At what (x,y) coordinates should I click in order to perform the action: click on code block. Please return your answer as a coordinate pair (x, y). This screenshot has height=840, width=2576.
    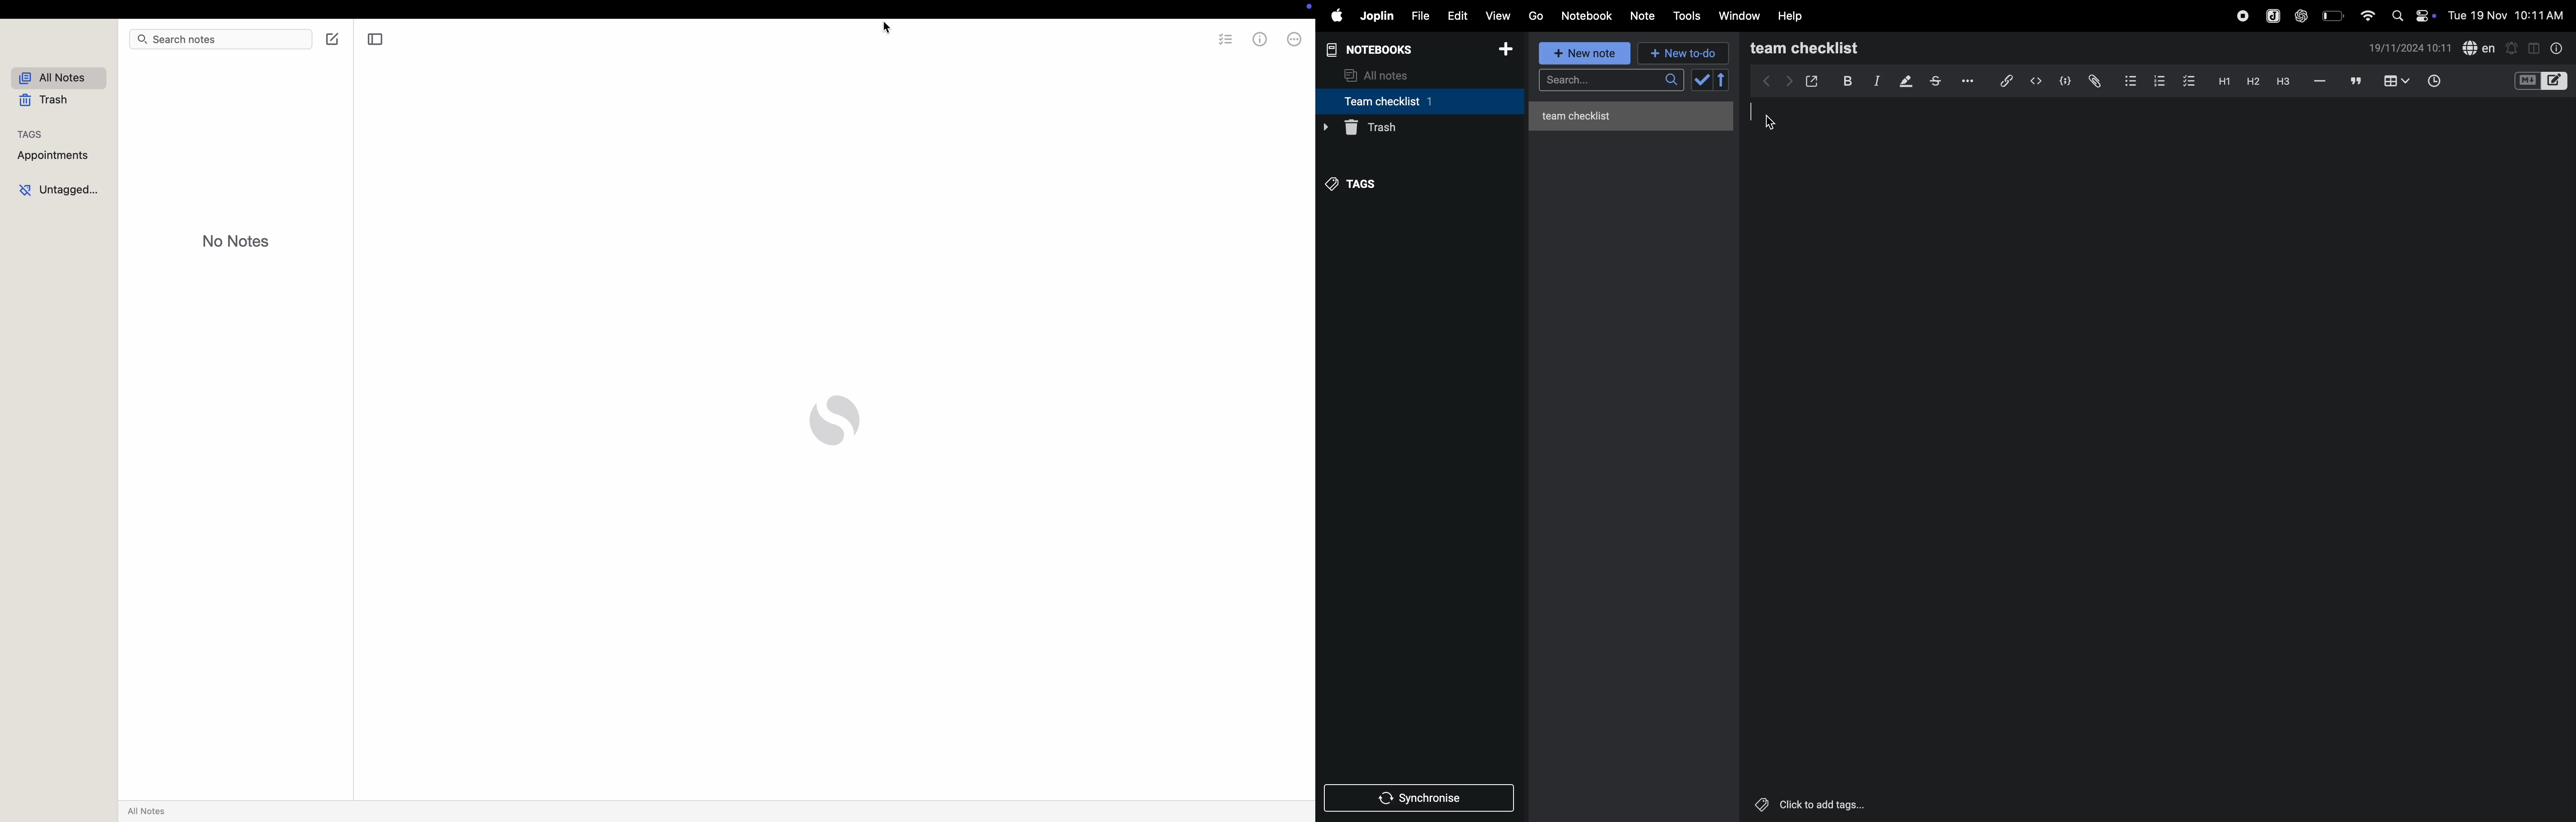
    Looking at the image, I should click on (2065, 80).